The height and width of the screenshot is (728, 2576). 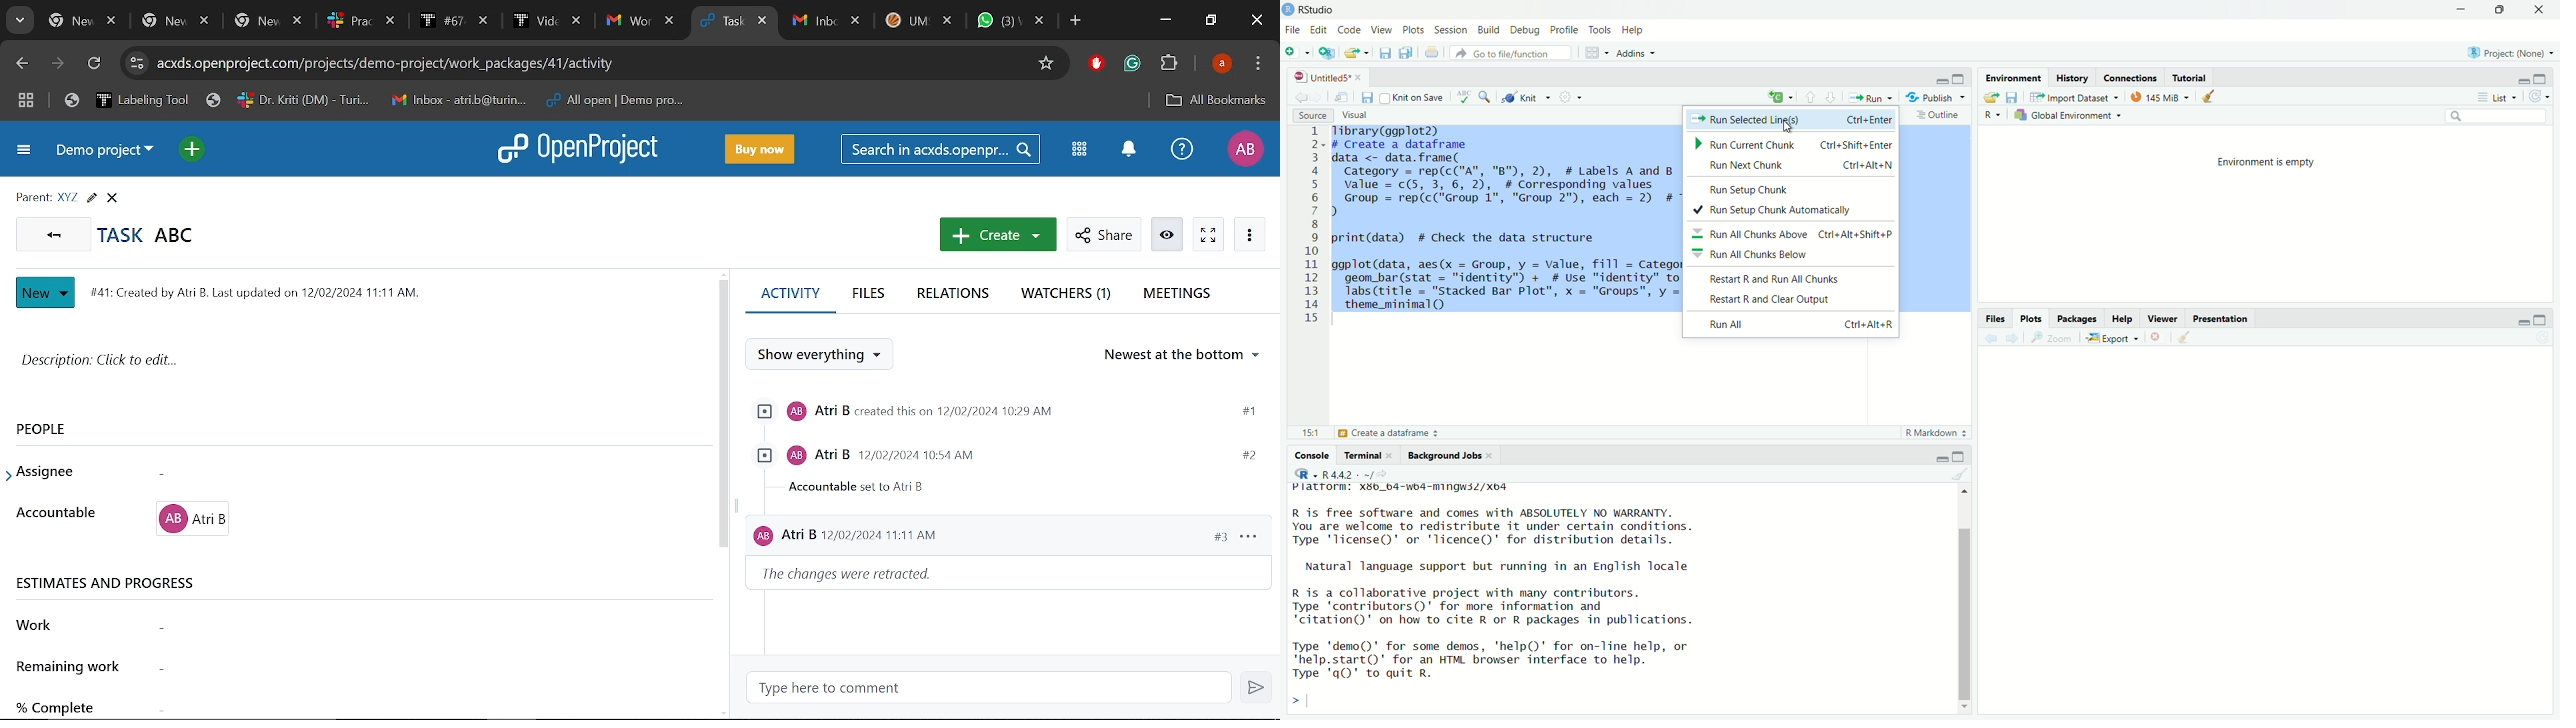 I want to click on Open an existing file (Ctrl + O), so click(x=1357, y=52).